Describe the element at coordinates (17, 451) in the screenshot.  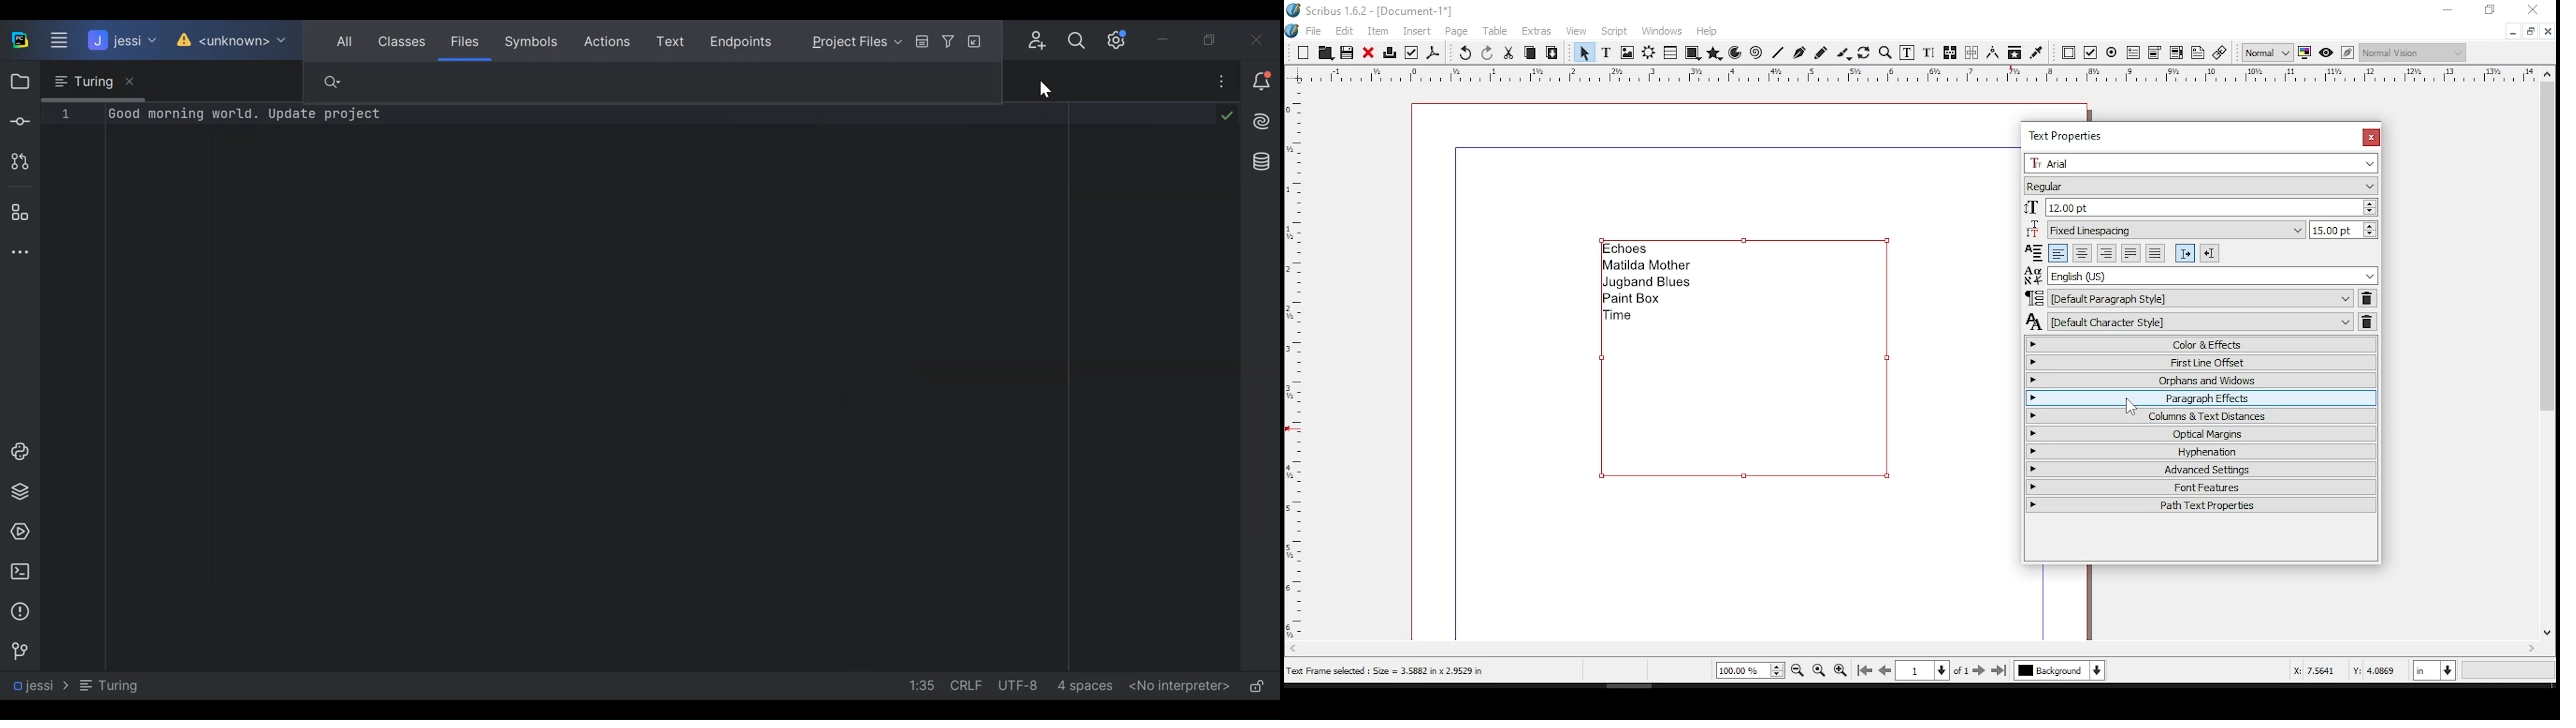
I see `Python Console` at that location.